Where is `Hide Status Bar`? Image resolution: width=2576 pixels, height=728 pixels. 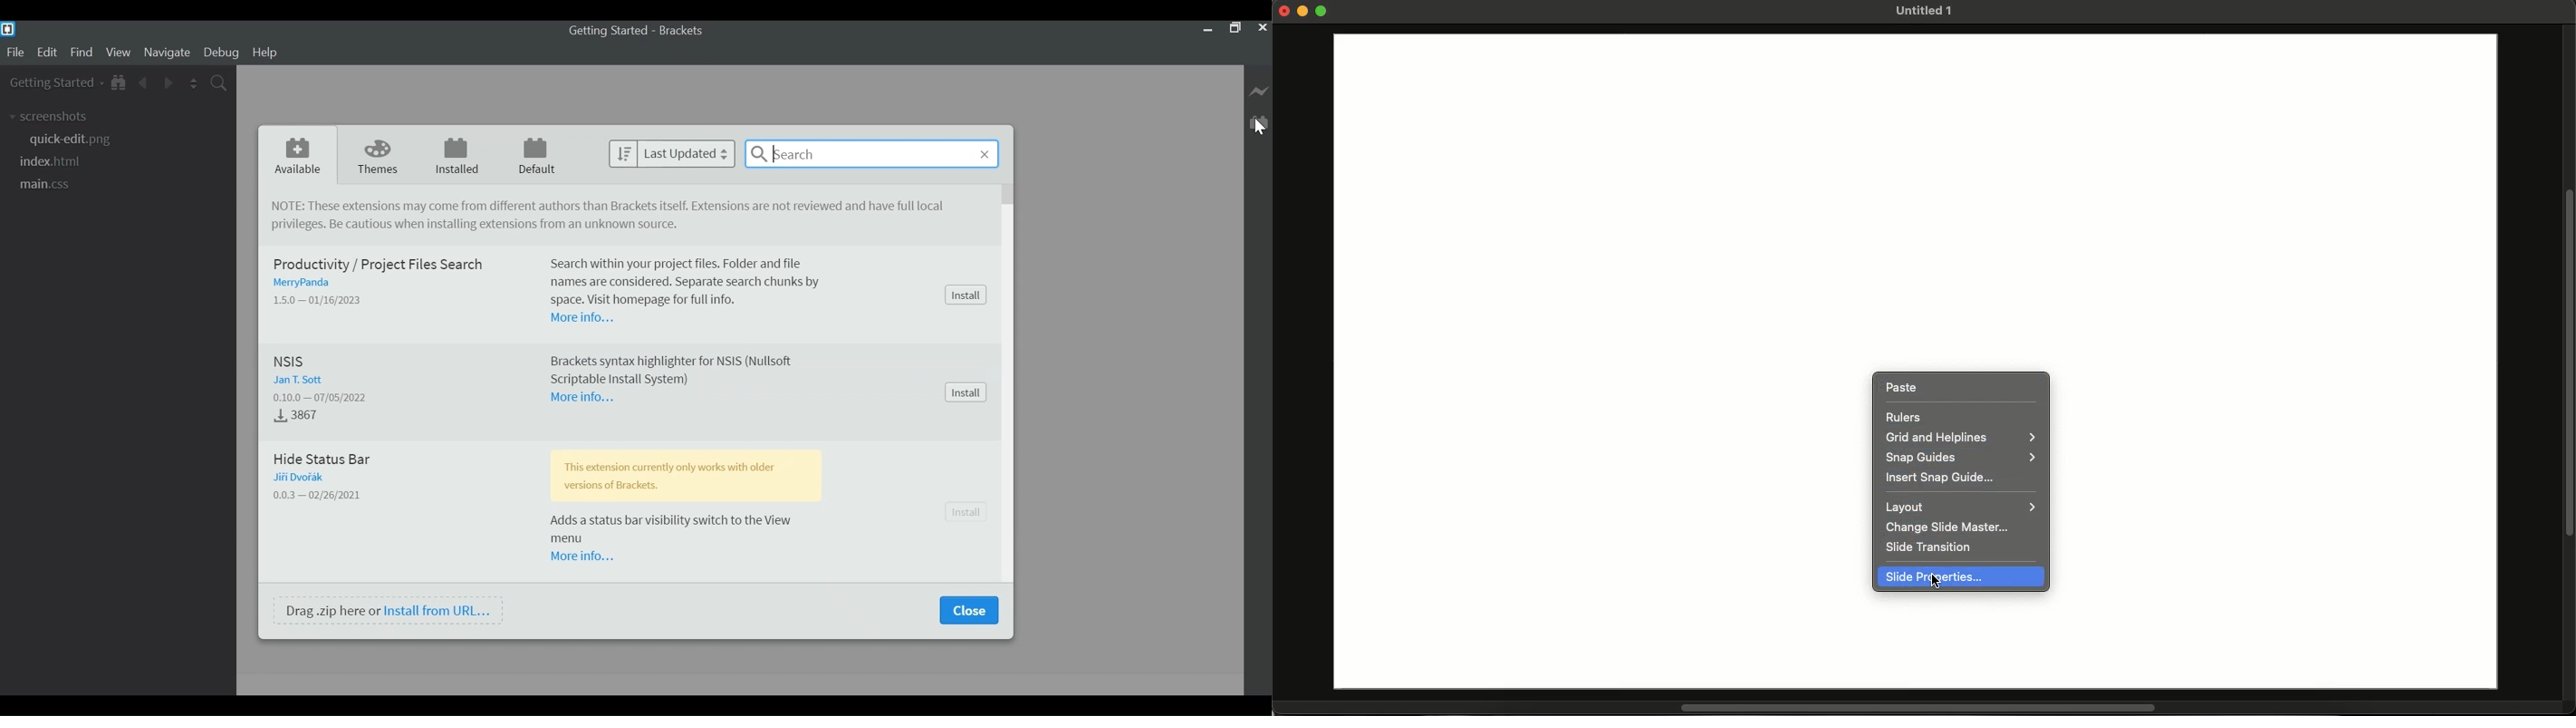
Hide Status Bar is located at coordinates (325, 460).